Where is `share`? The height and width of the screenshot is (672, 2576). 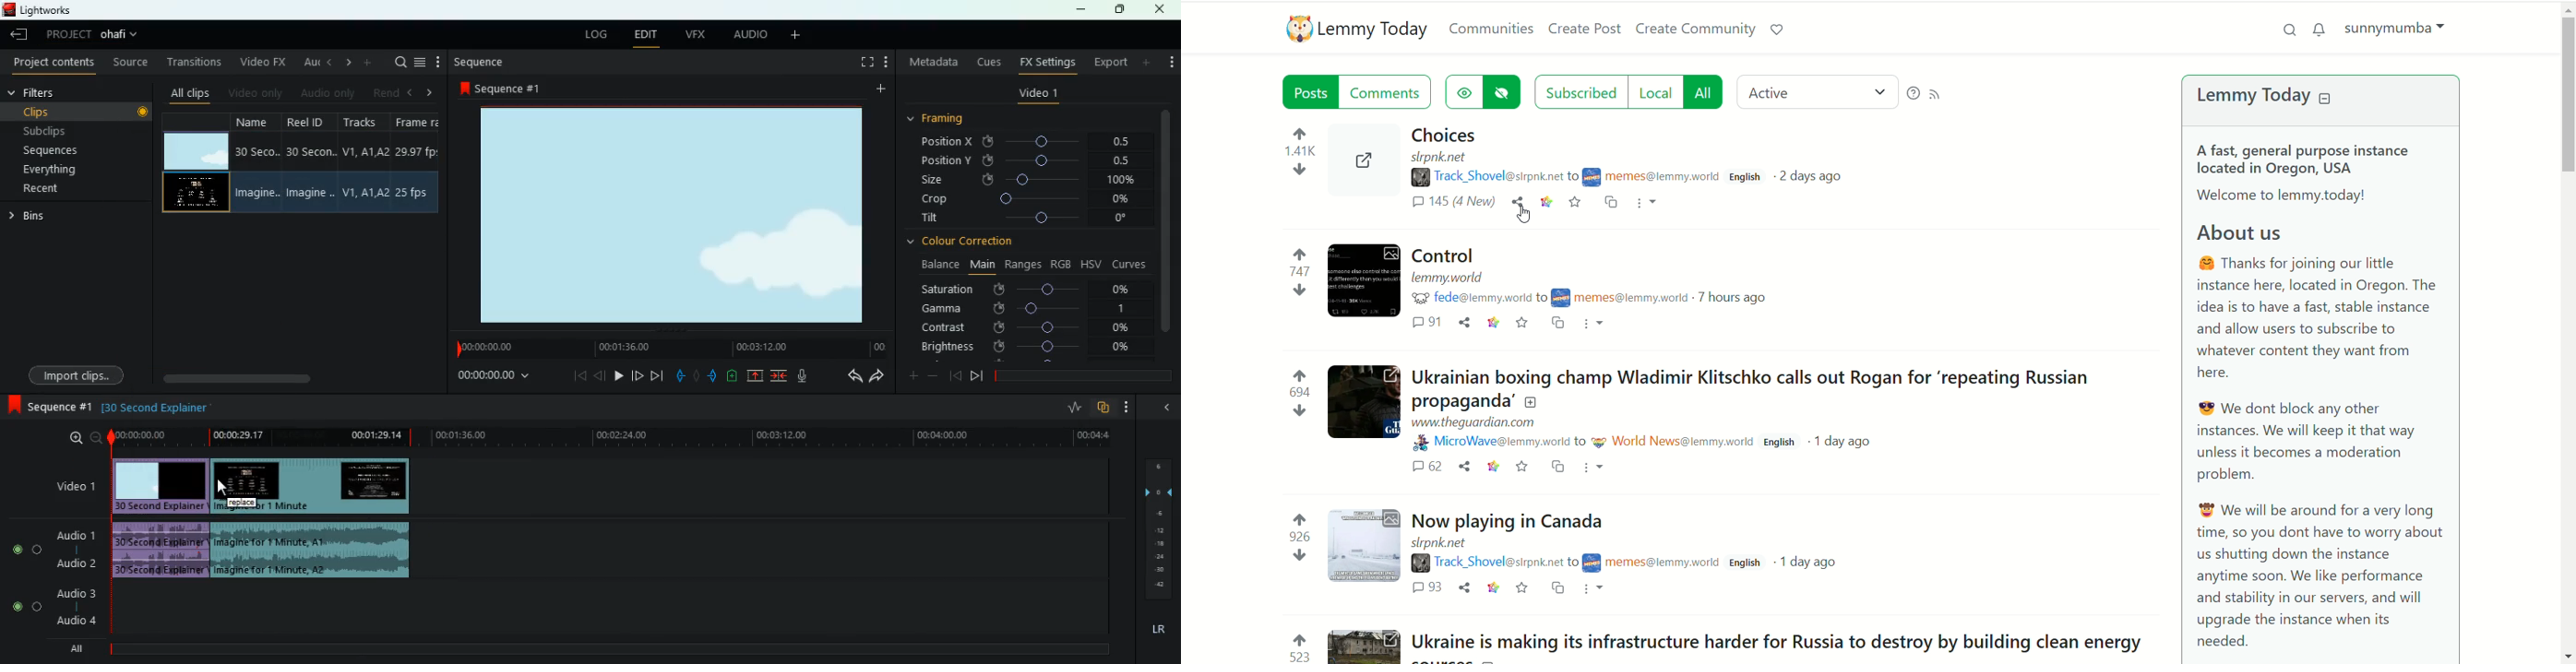
share is located at coordinates (1464, 322).